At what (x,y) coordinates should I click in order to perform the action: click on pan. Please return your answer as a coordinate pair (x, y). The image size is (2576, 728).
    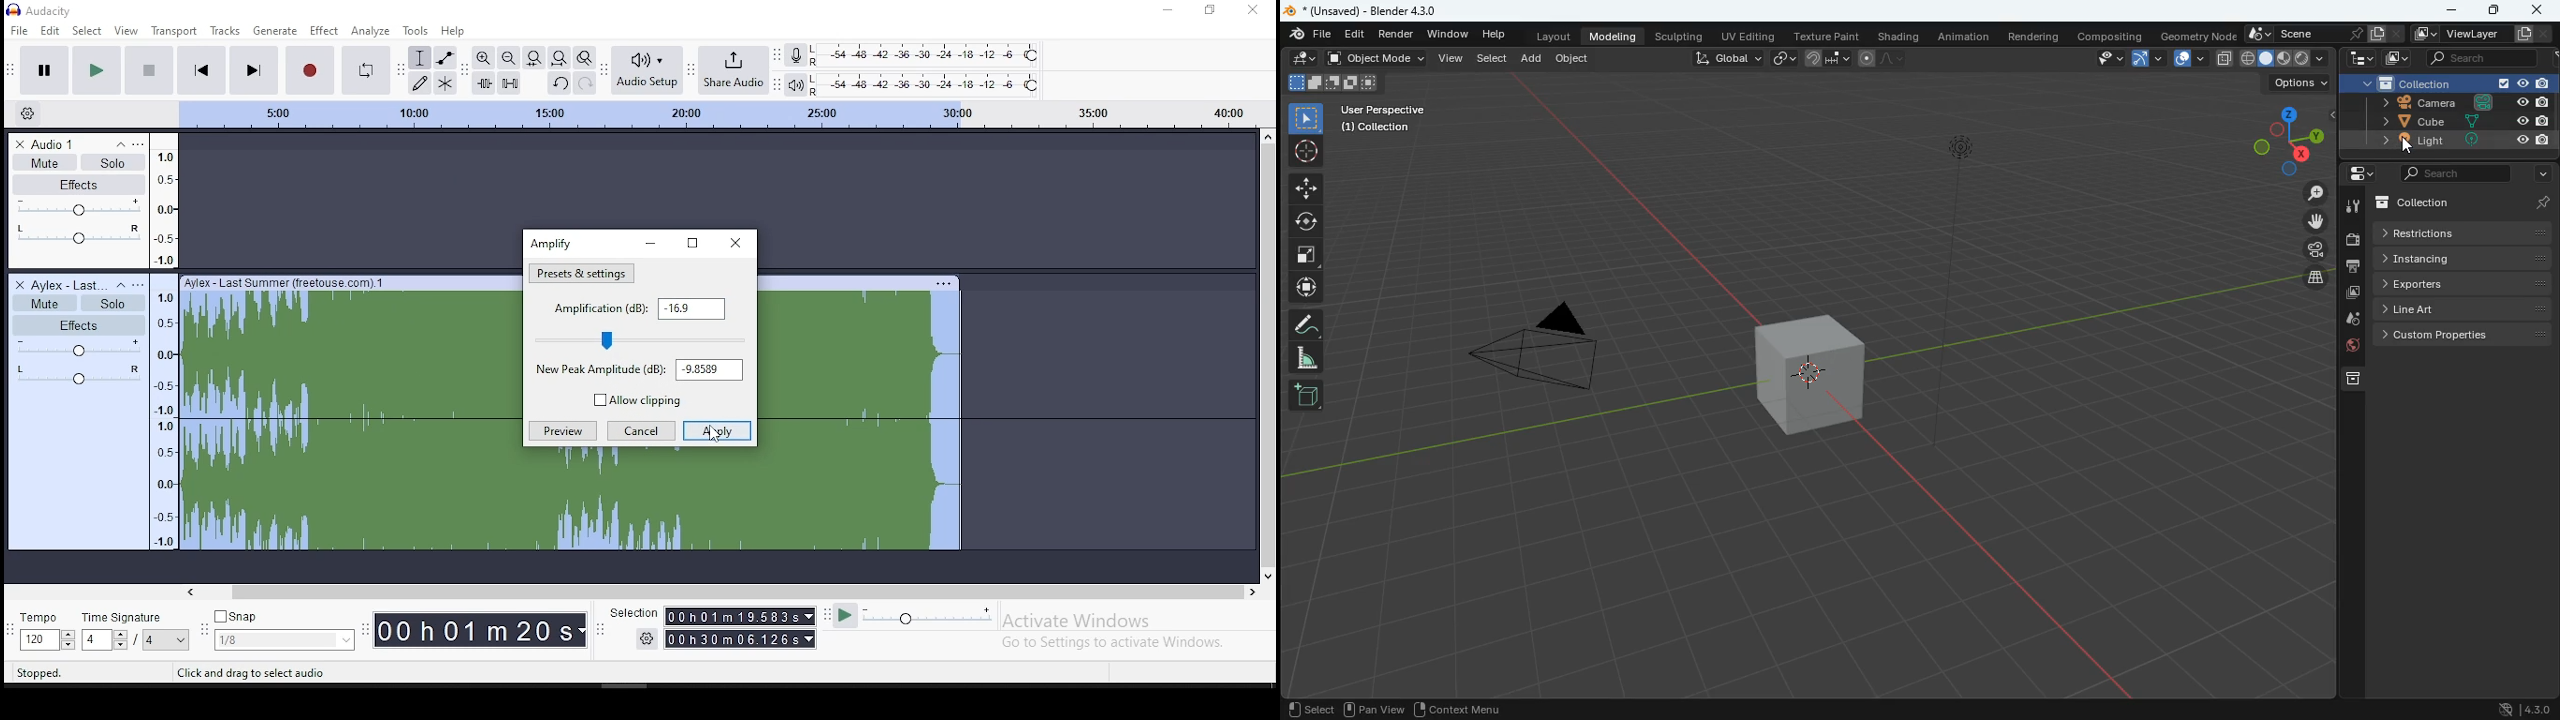
    Looking at the image, I should click on (80, 376).